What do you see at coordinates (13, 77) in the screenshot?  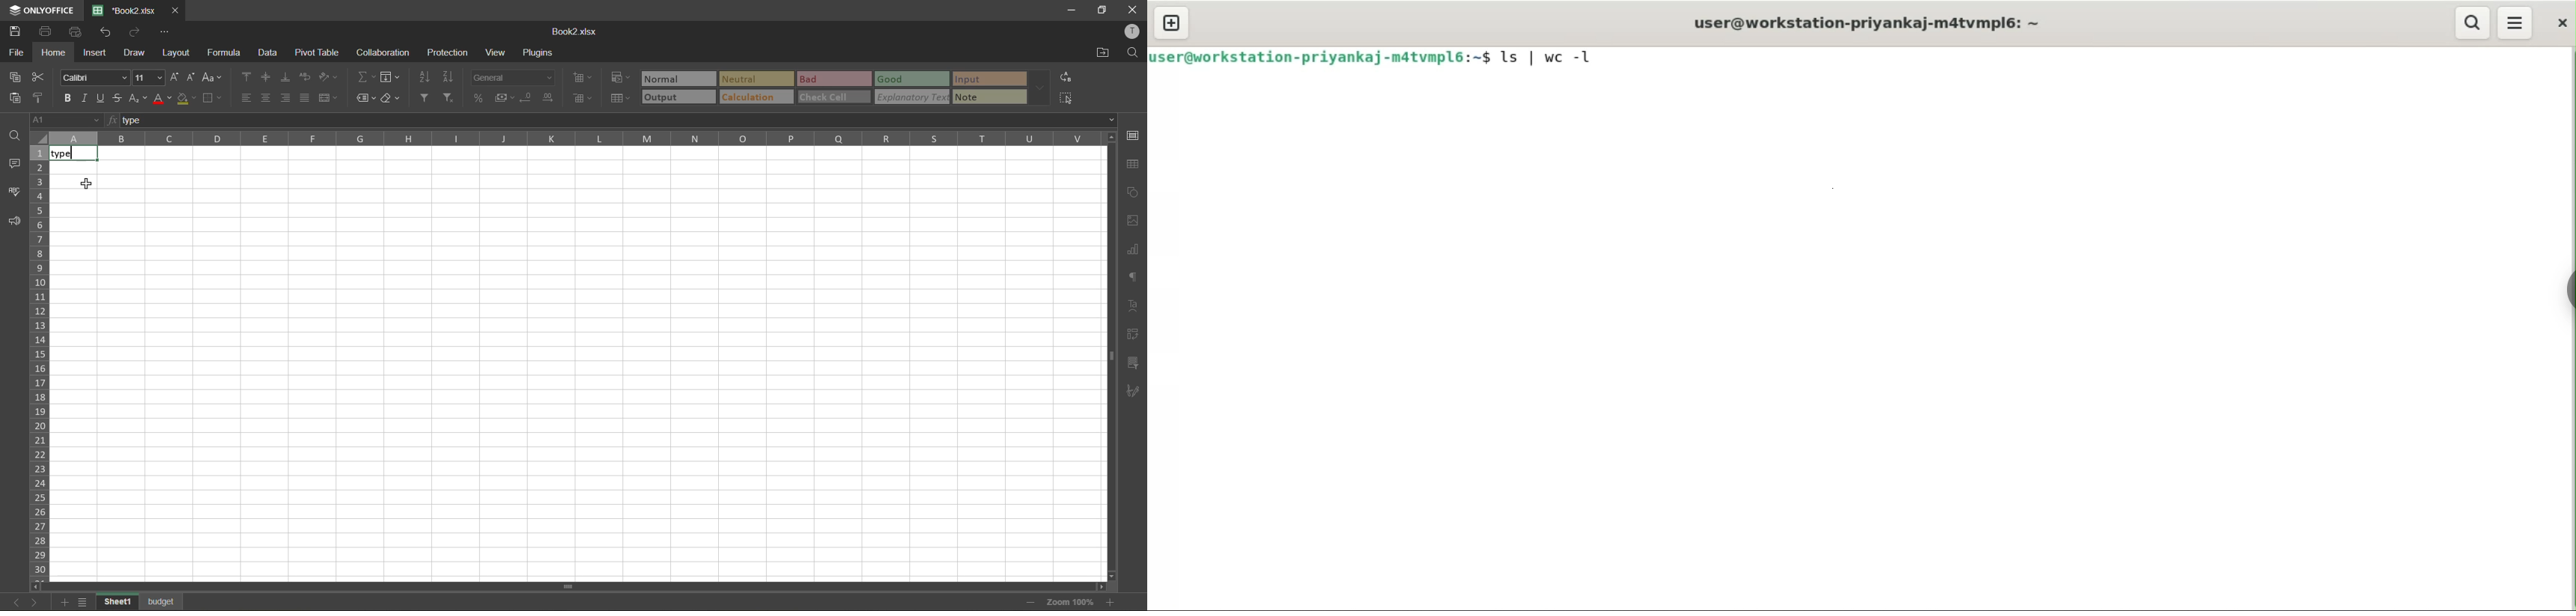 I see `copy` at bounding box center [13, 77].